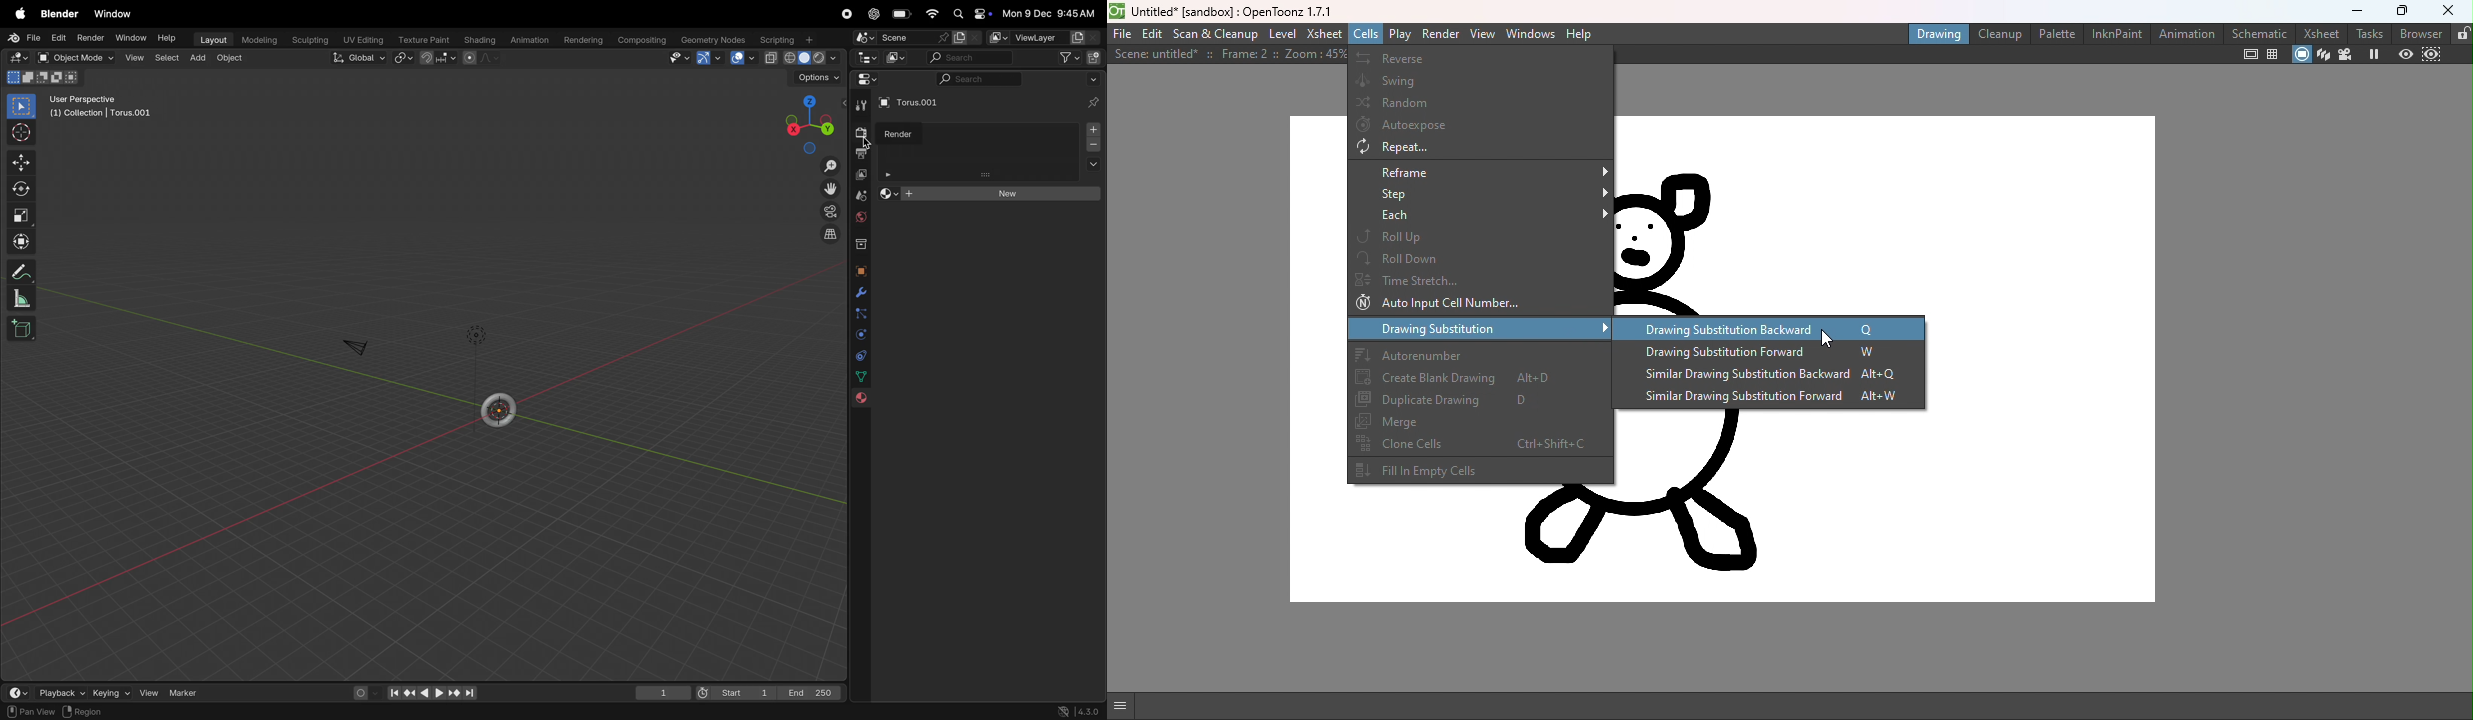 The width and height of the screenshot is (2492, 728). Describe the element at coordinates (860, 218) in the screenshot. I see `world` at that location.